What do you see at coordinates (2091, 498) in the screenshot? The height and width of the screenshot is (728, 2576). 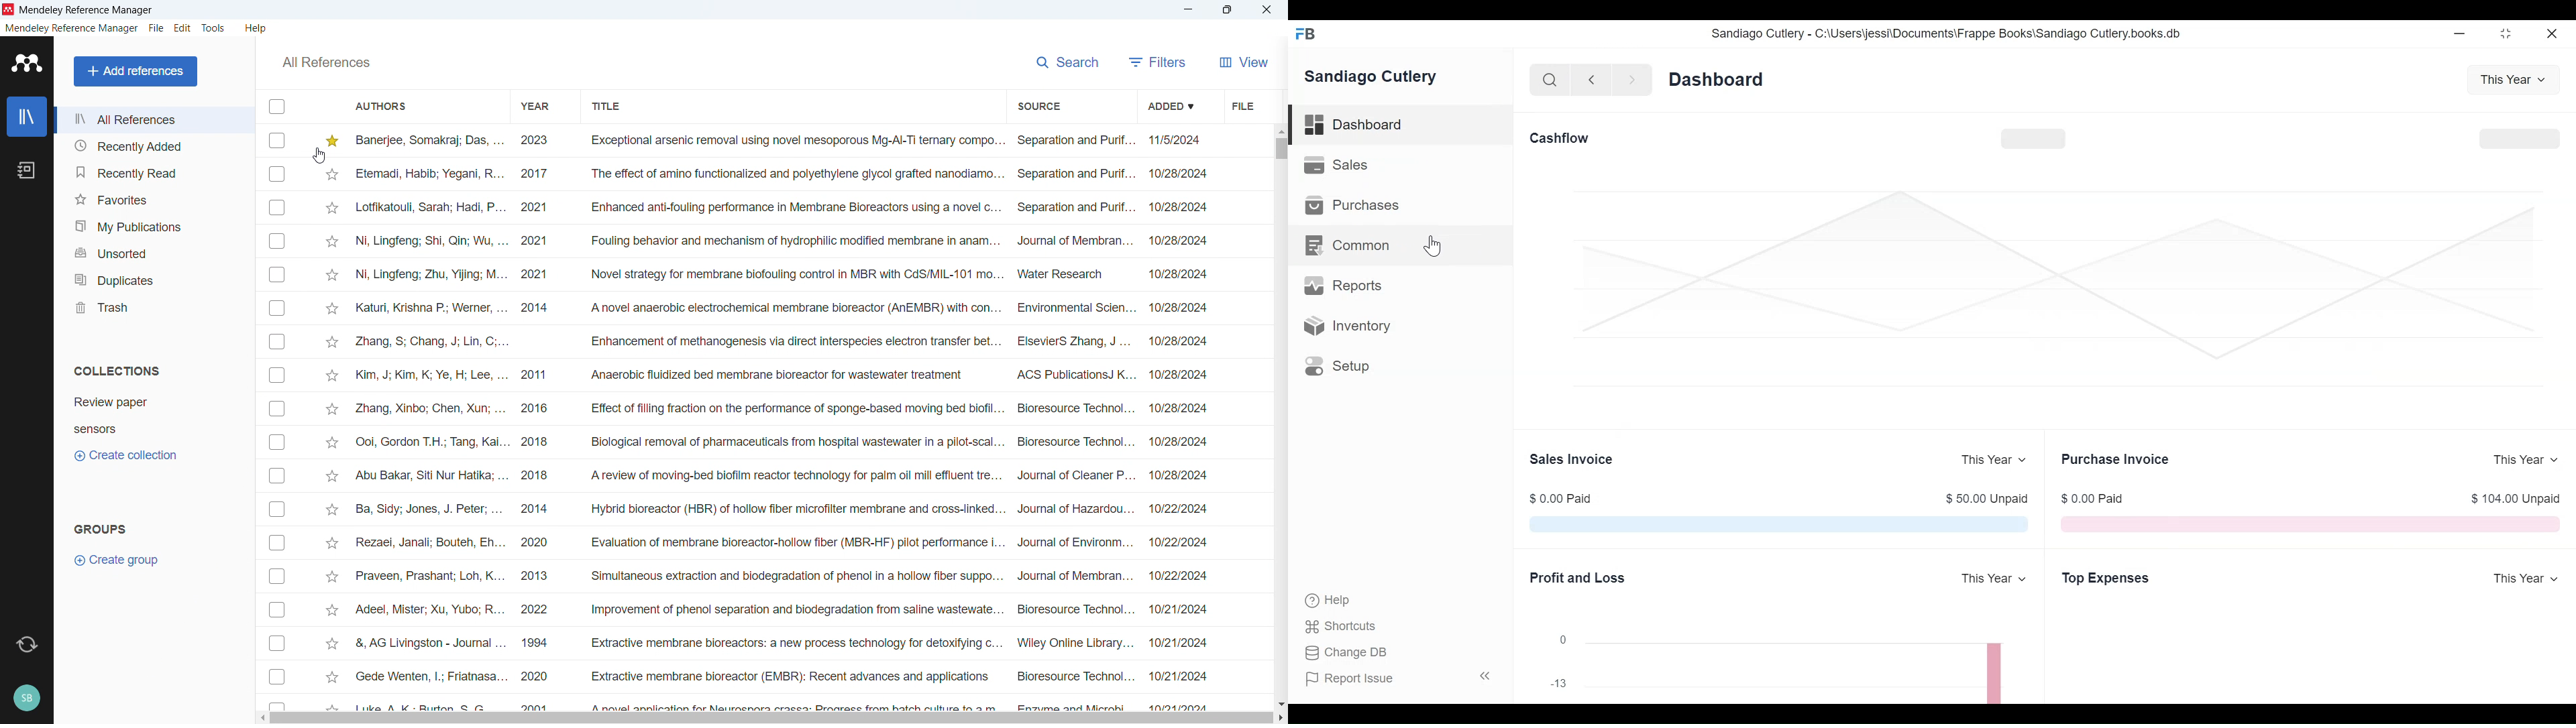 I see `$ 0.00 Paid` at bounding box center [2091, 498].